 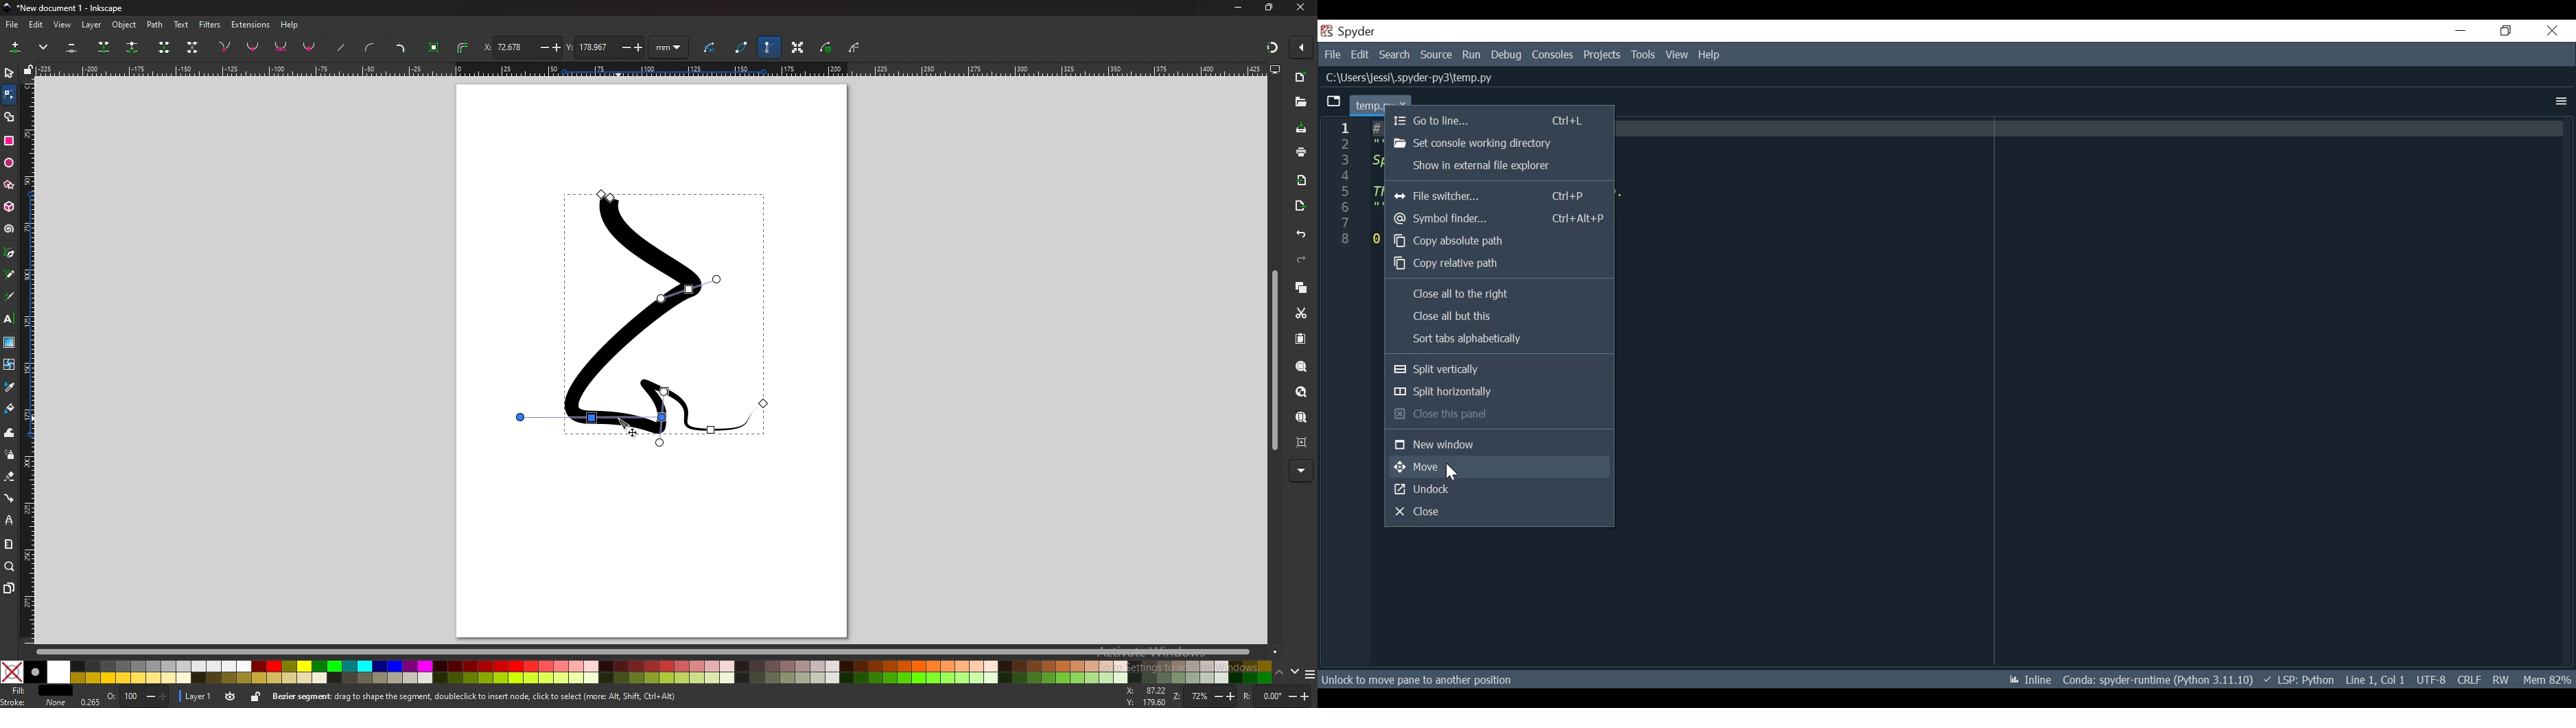 I want to click on Run, so click(x=1472, y=54).